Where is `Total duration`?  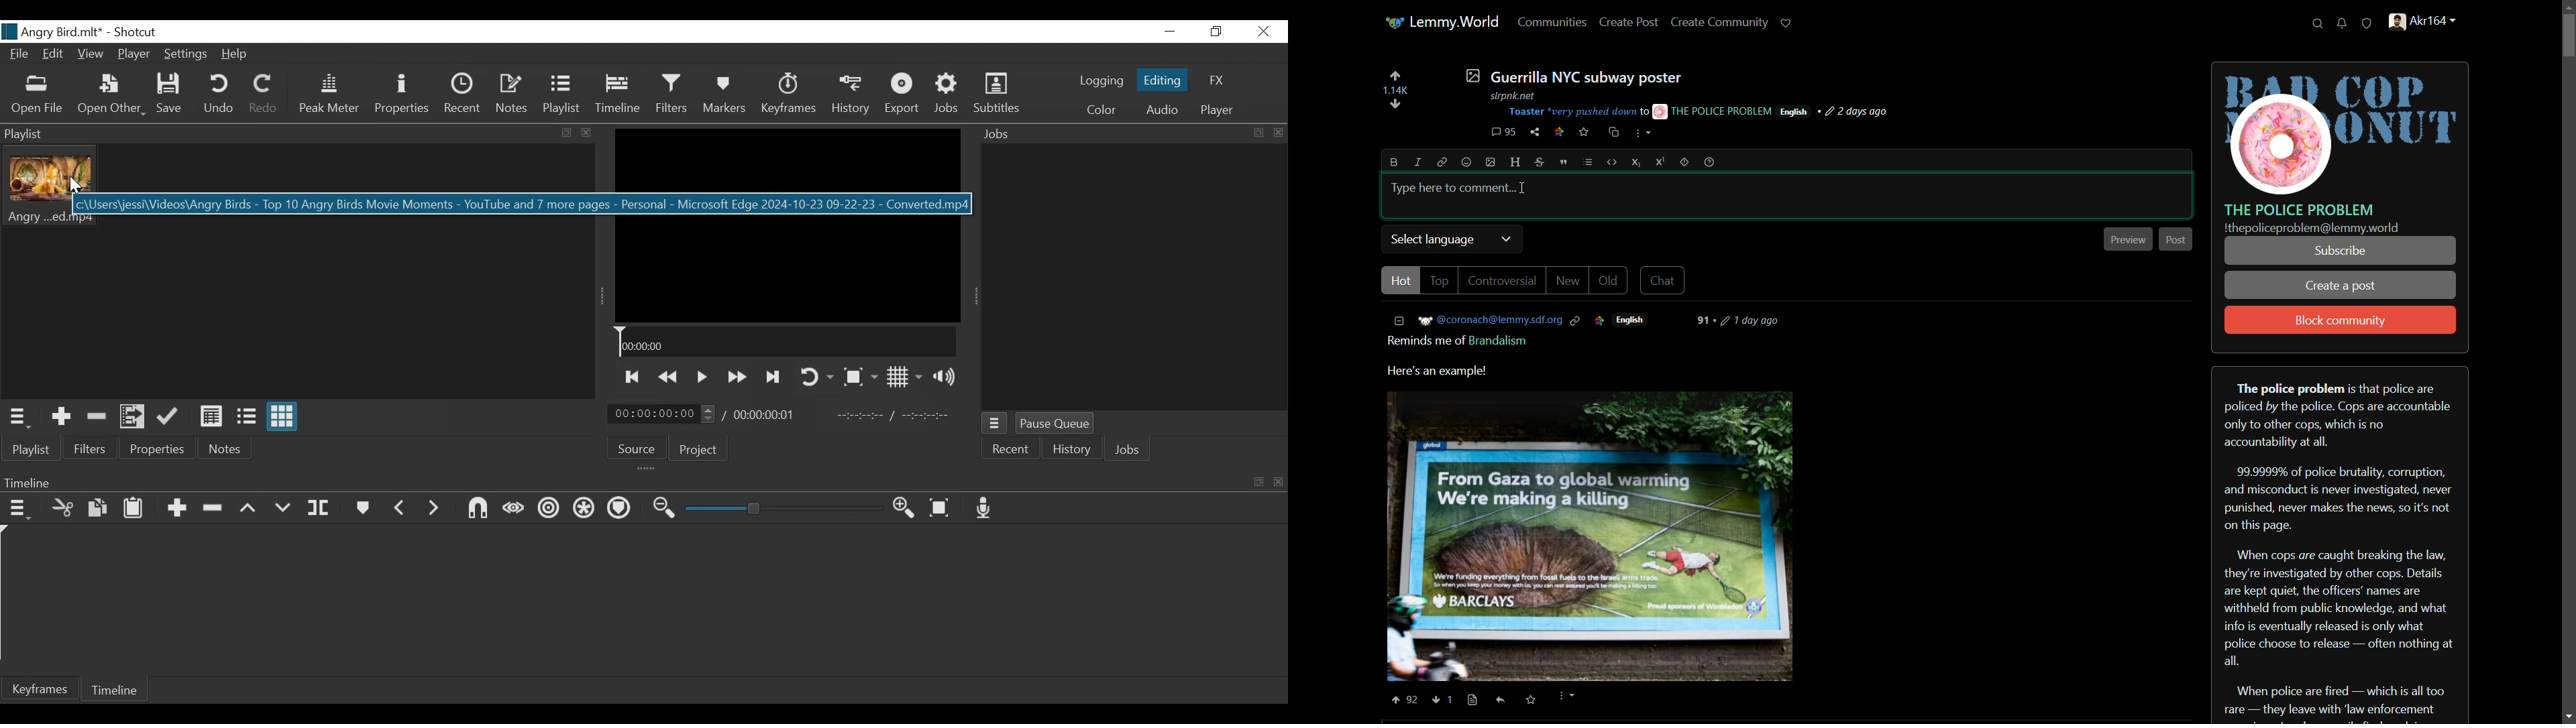 Total duration is located at coordinates (767, 414).